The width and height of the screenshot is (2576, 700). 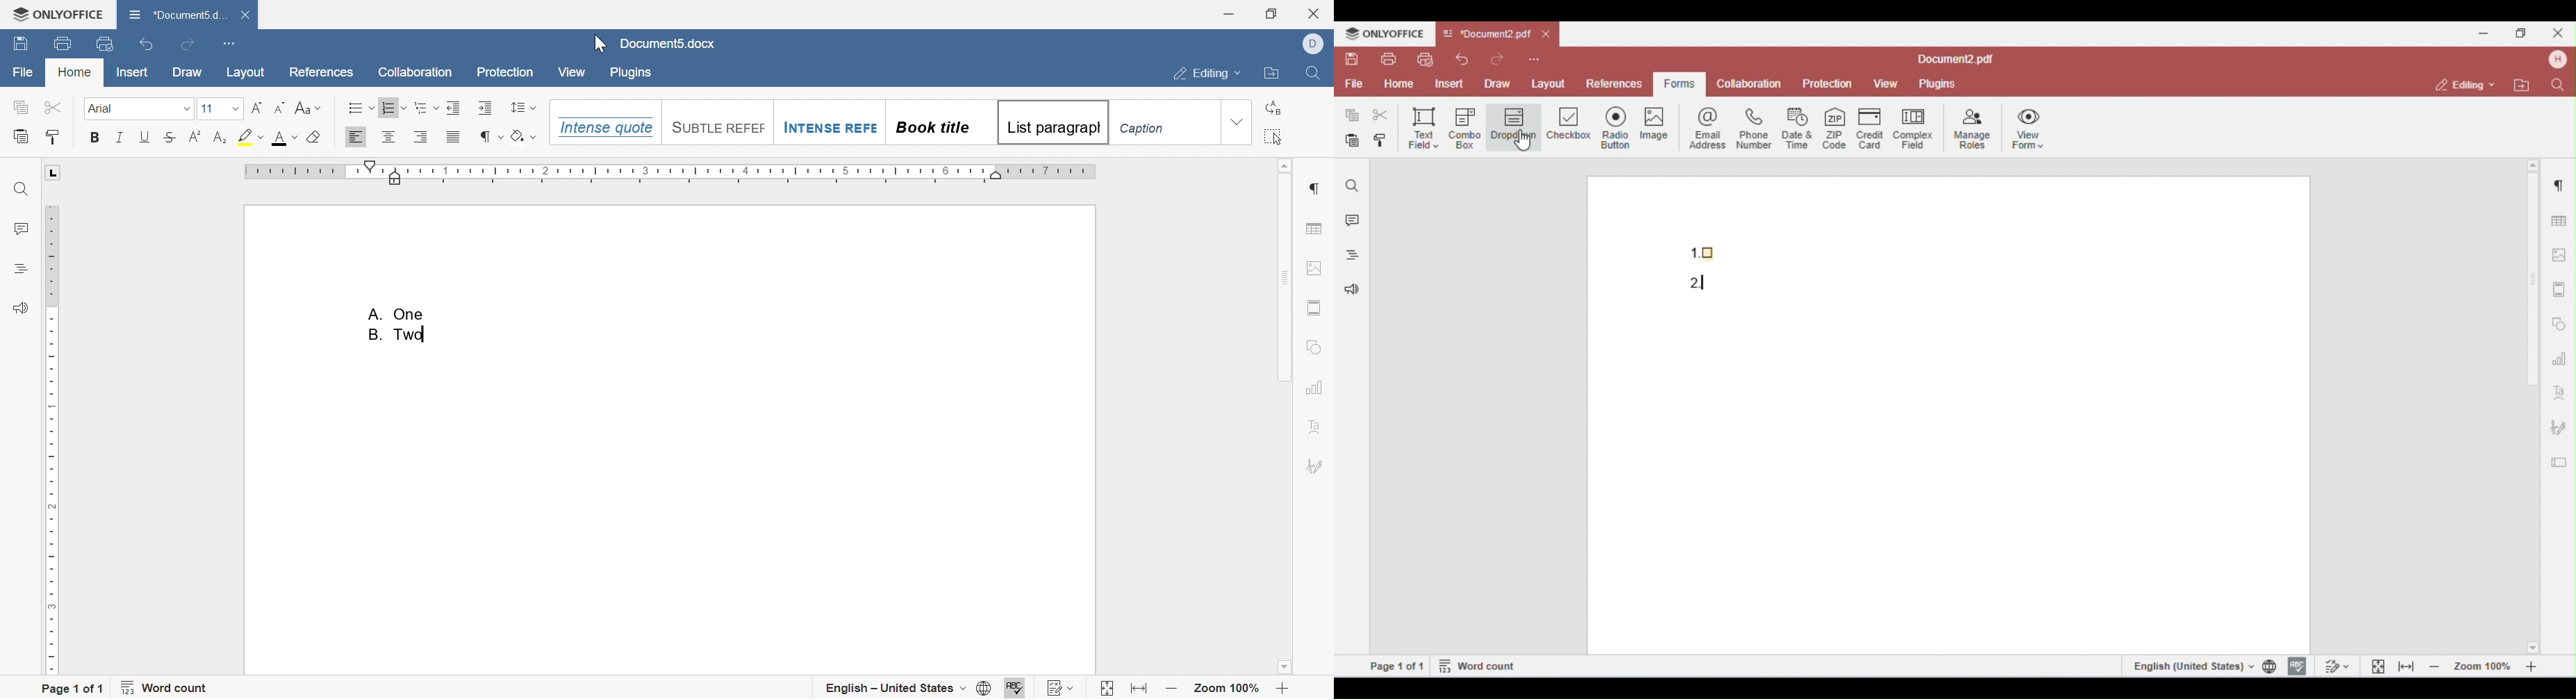 What do you see at coordinates (1271, 74) in the screenshot?
I see `open file location` at bounding box center [1271, 74].